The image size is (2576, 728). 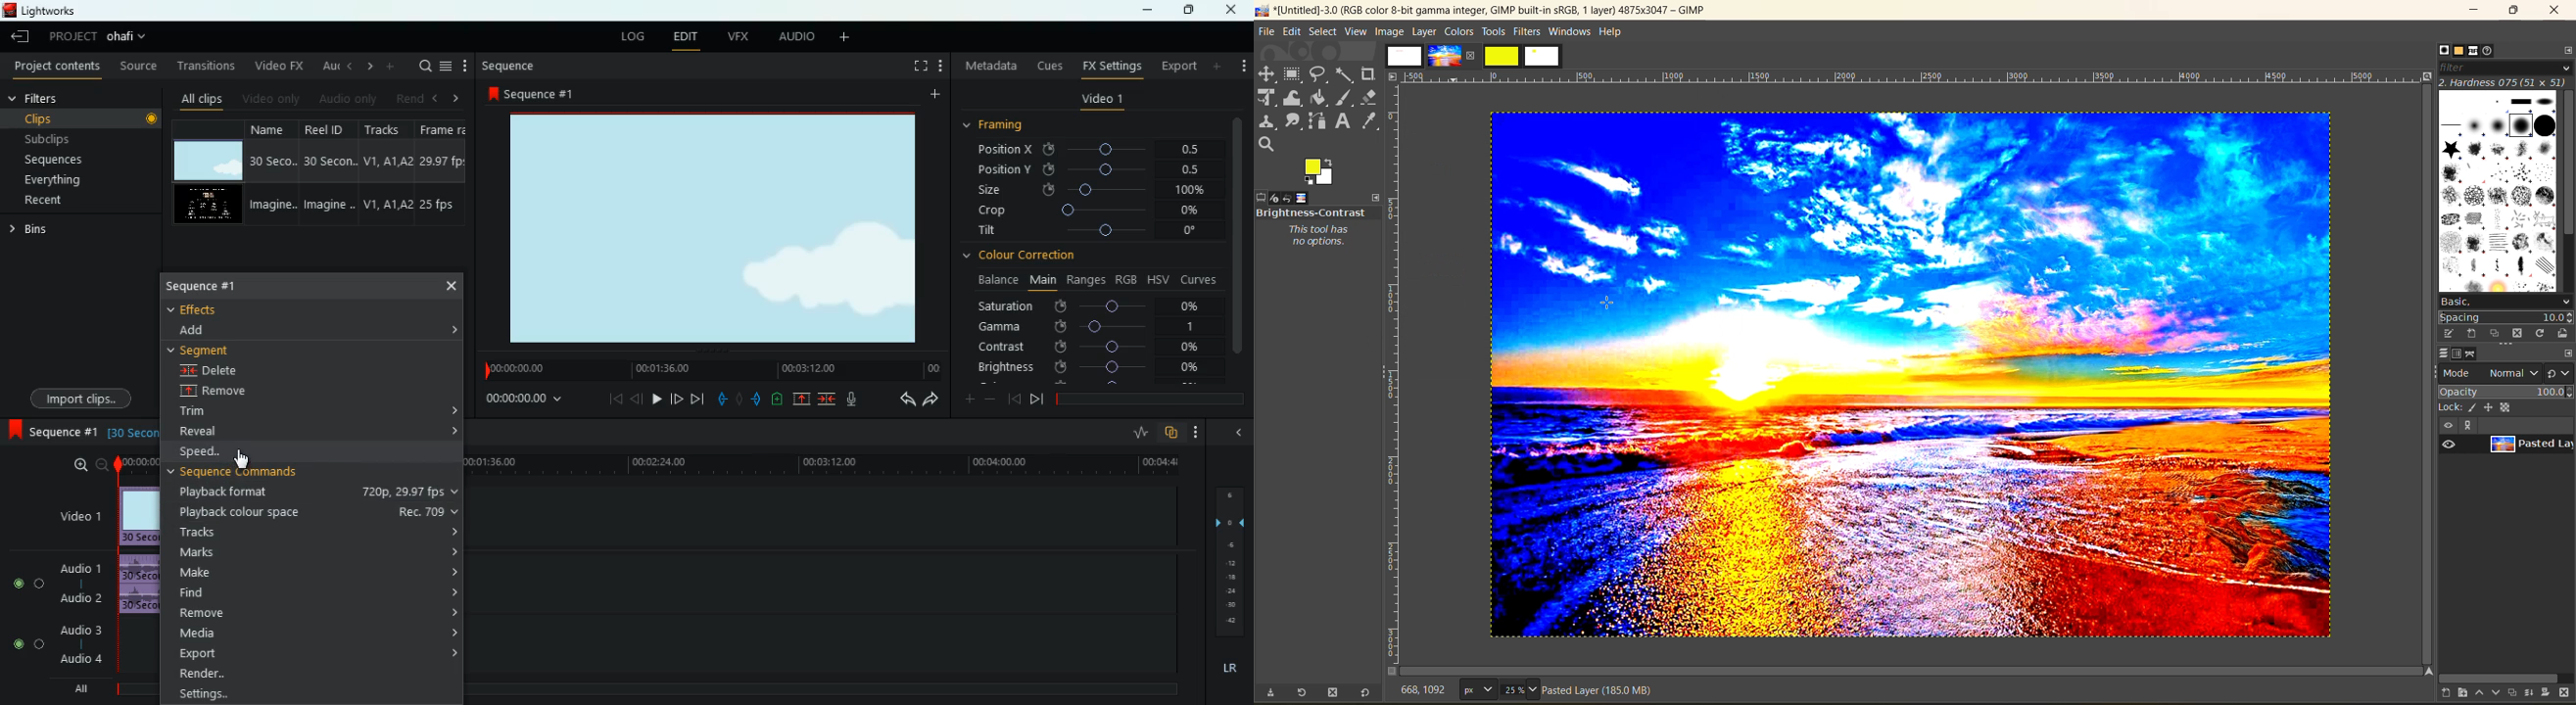 I want to click on time, so click(x=527, y=400).